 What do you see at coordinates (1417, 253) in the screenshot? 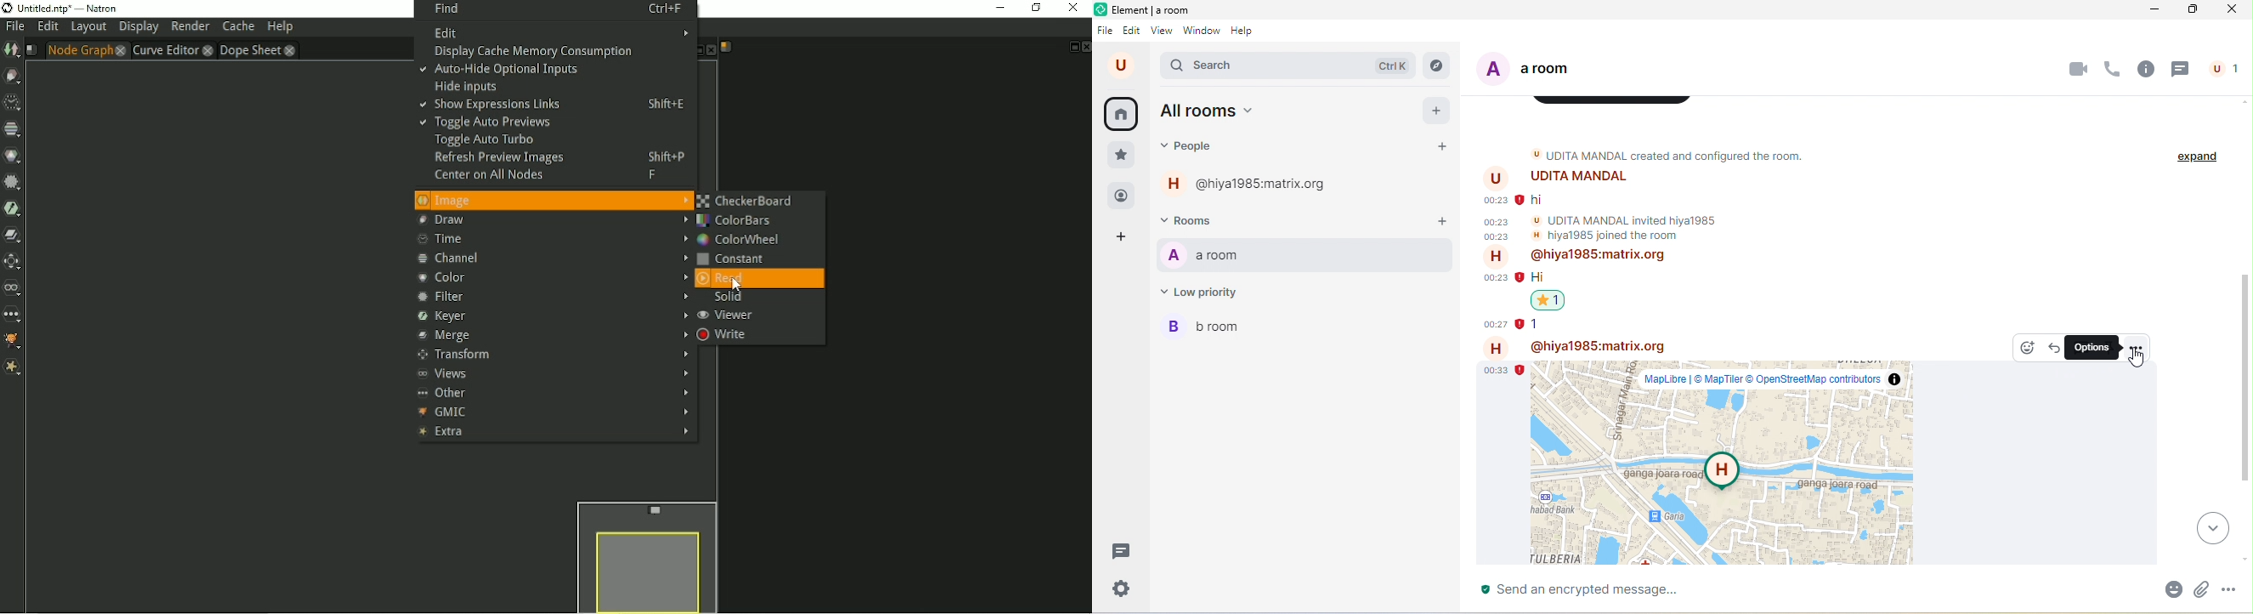
I see `options` at bounding box center [1417, 253].